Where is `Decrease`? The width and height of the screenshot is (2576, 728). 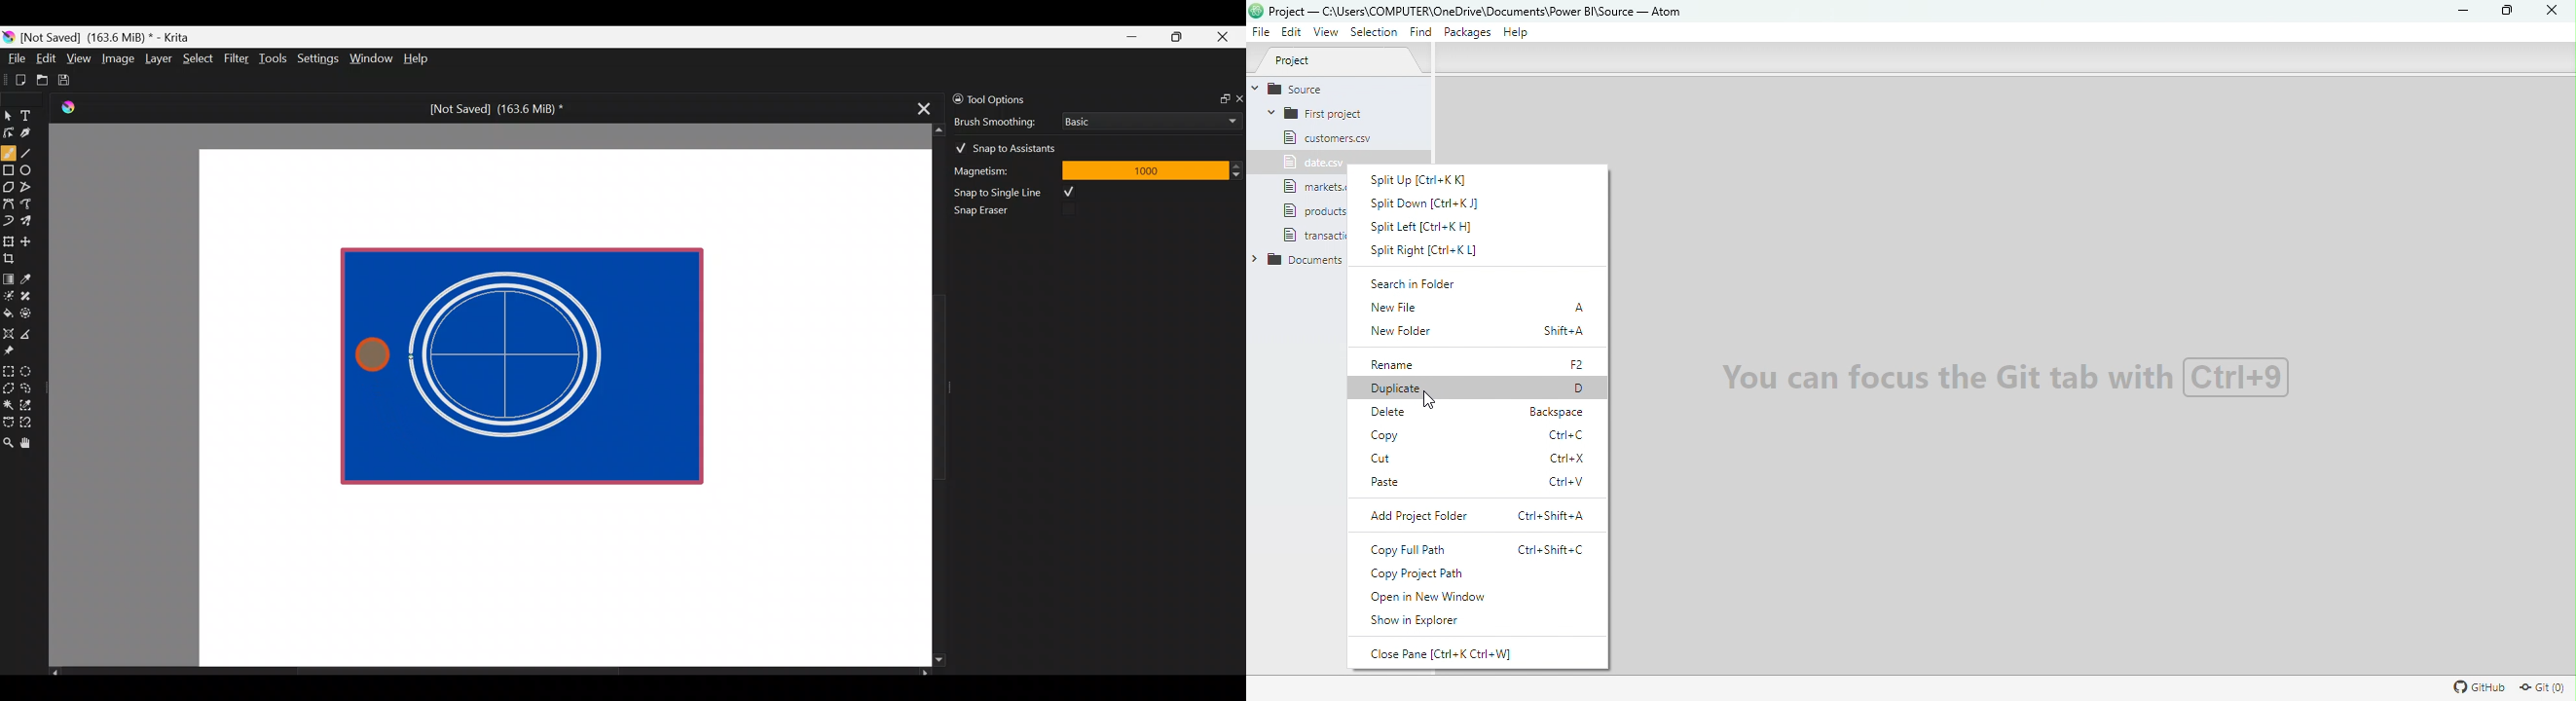
Decrease is located at coordinates (1238, 174).